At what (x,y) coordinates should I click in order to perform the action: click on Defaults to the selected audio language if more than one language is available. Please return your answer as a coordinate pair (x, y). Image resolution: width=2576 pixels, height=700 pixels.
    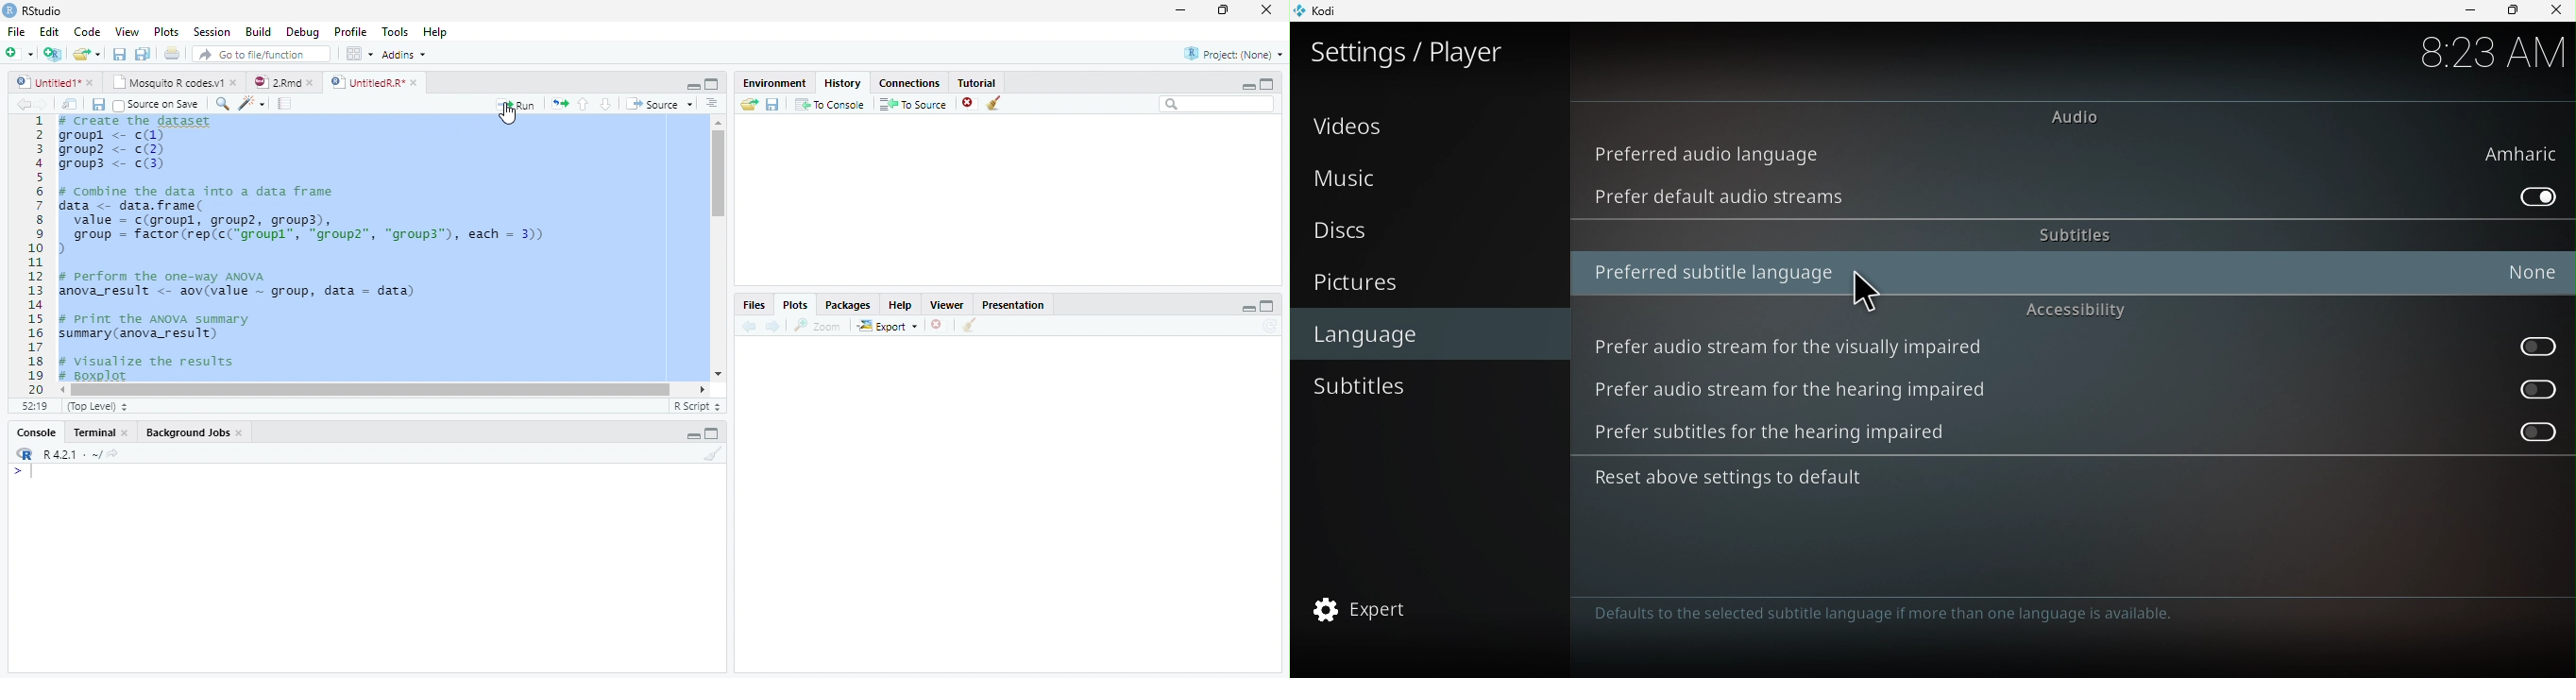
    Looking at the image, I should click on (1905, 618).